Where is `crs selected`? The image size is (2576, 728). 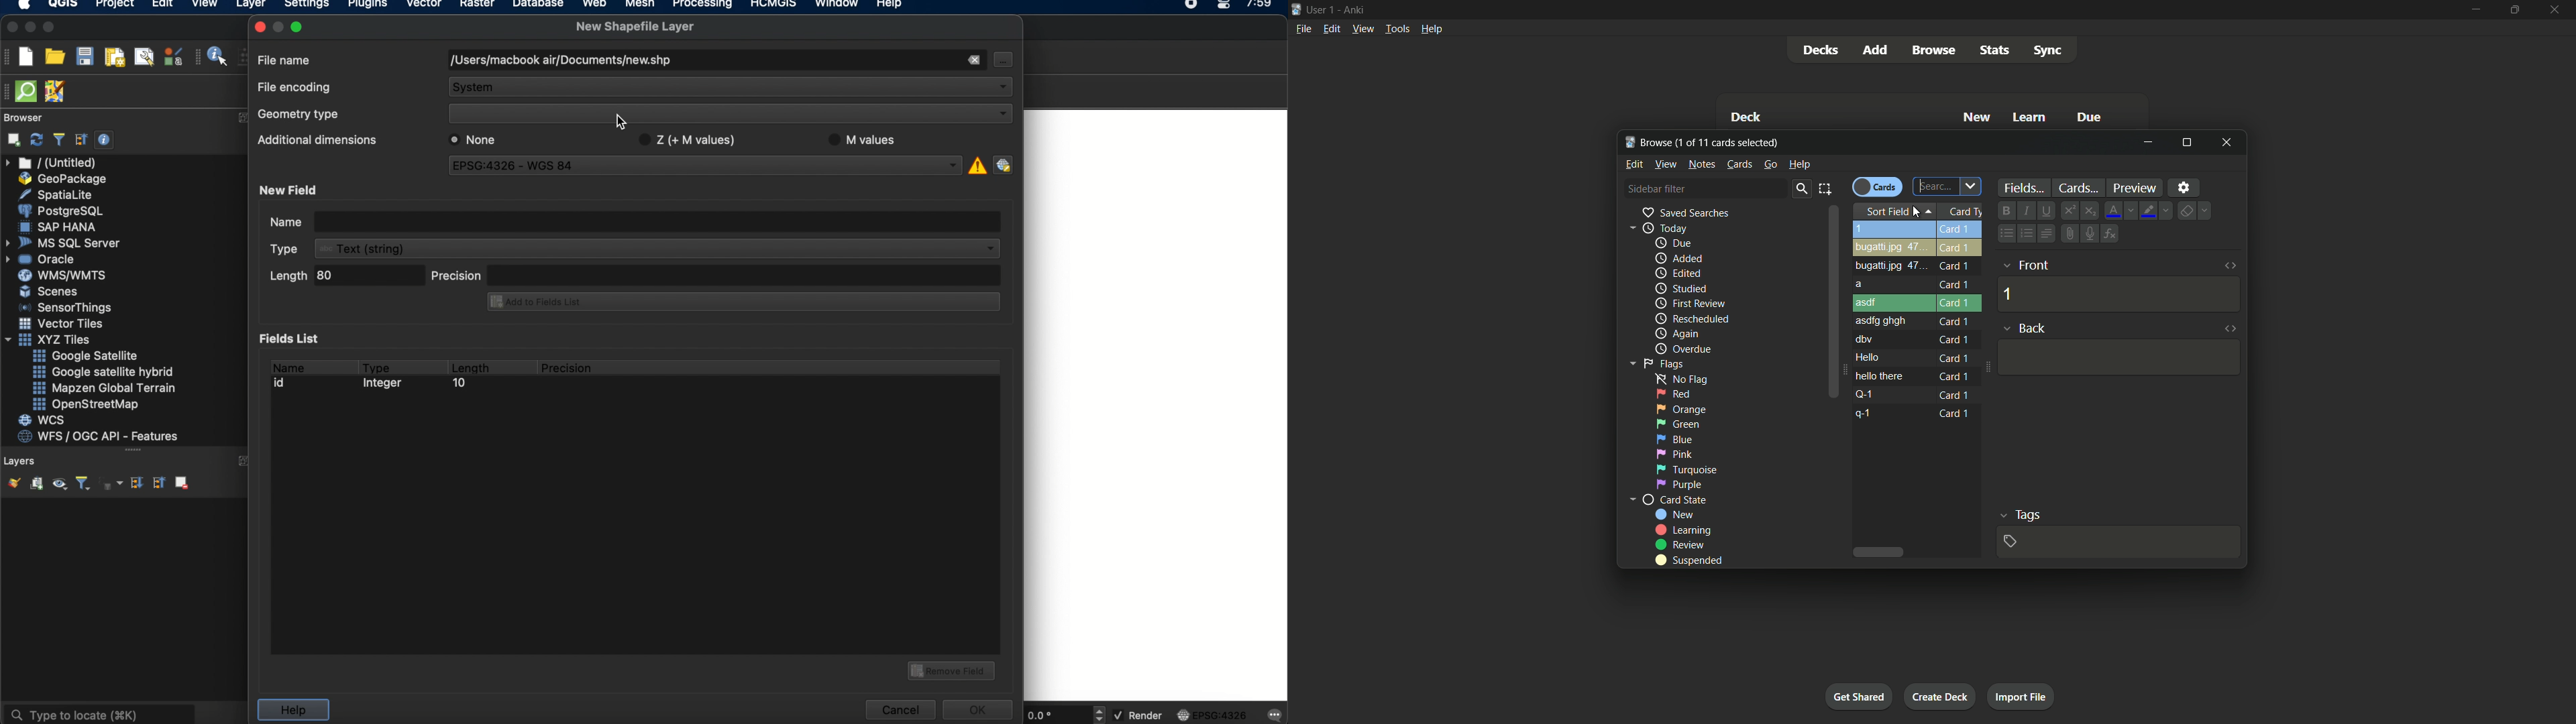
crs selected is located at coordinates (697, 164).